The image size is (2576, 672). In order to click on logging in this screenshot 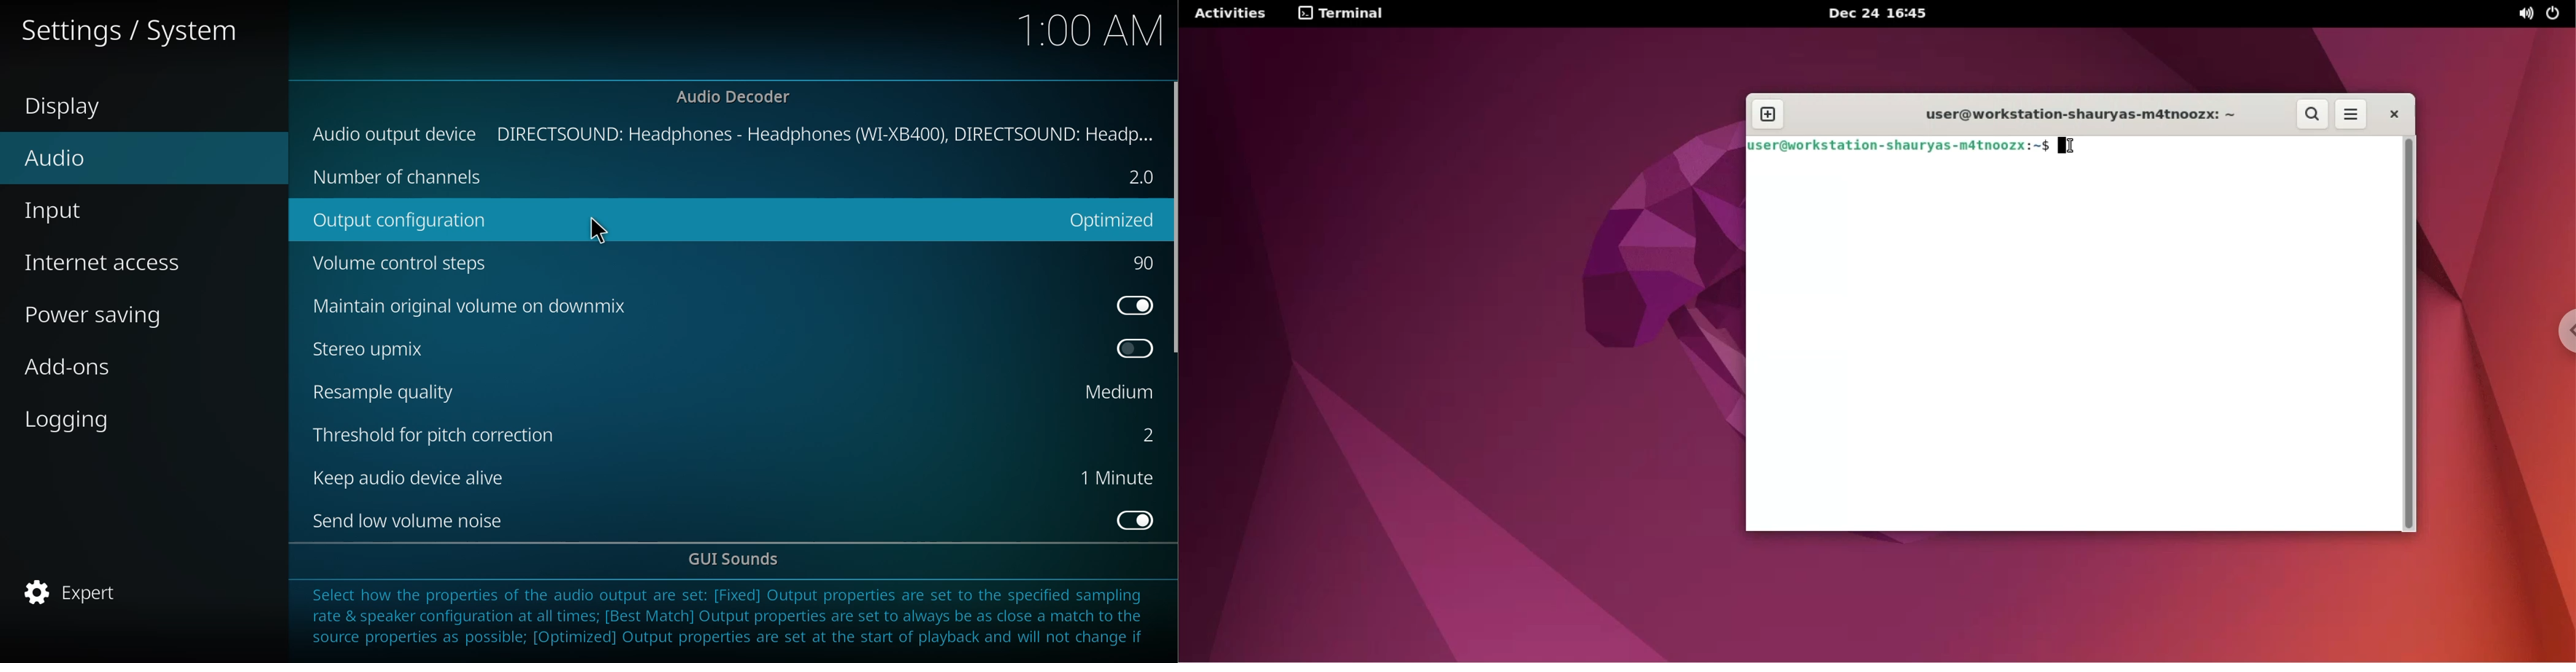, I will do `click(76, 419)`.